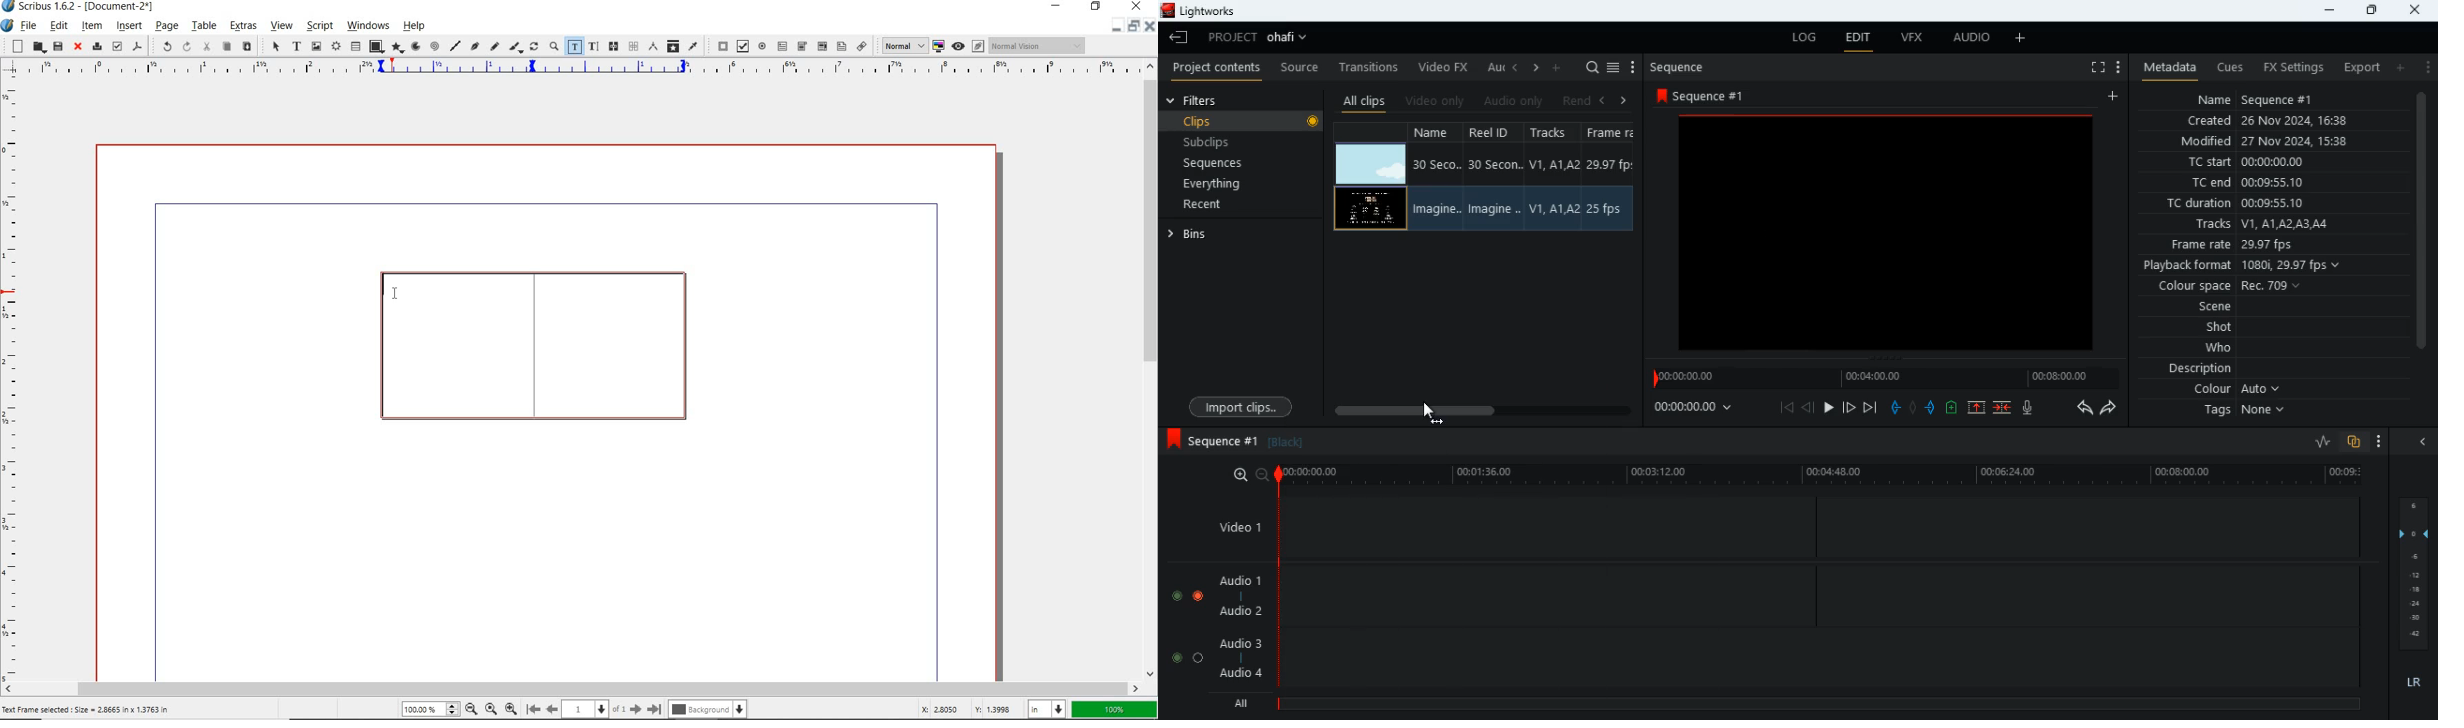 Image resolution: width=2464 pixels, height=728 pixels. Describe the element at coordinates (2165, 68) in the screenshot. I see `metadata` at that location.